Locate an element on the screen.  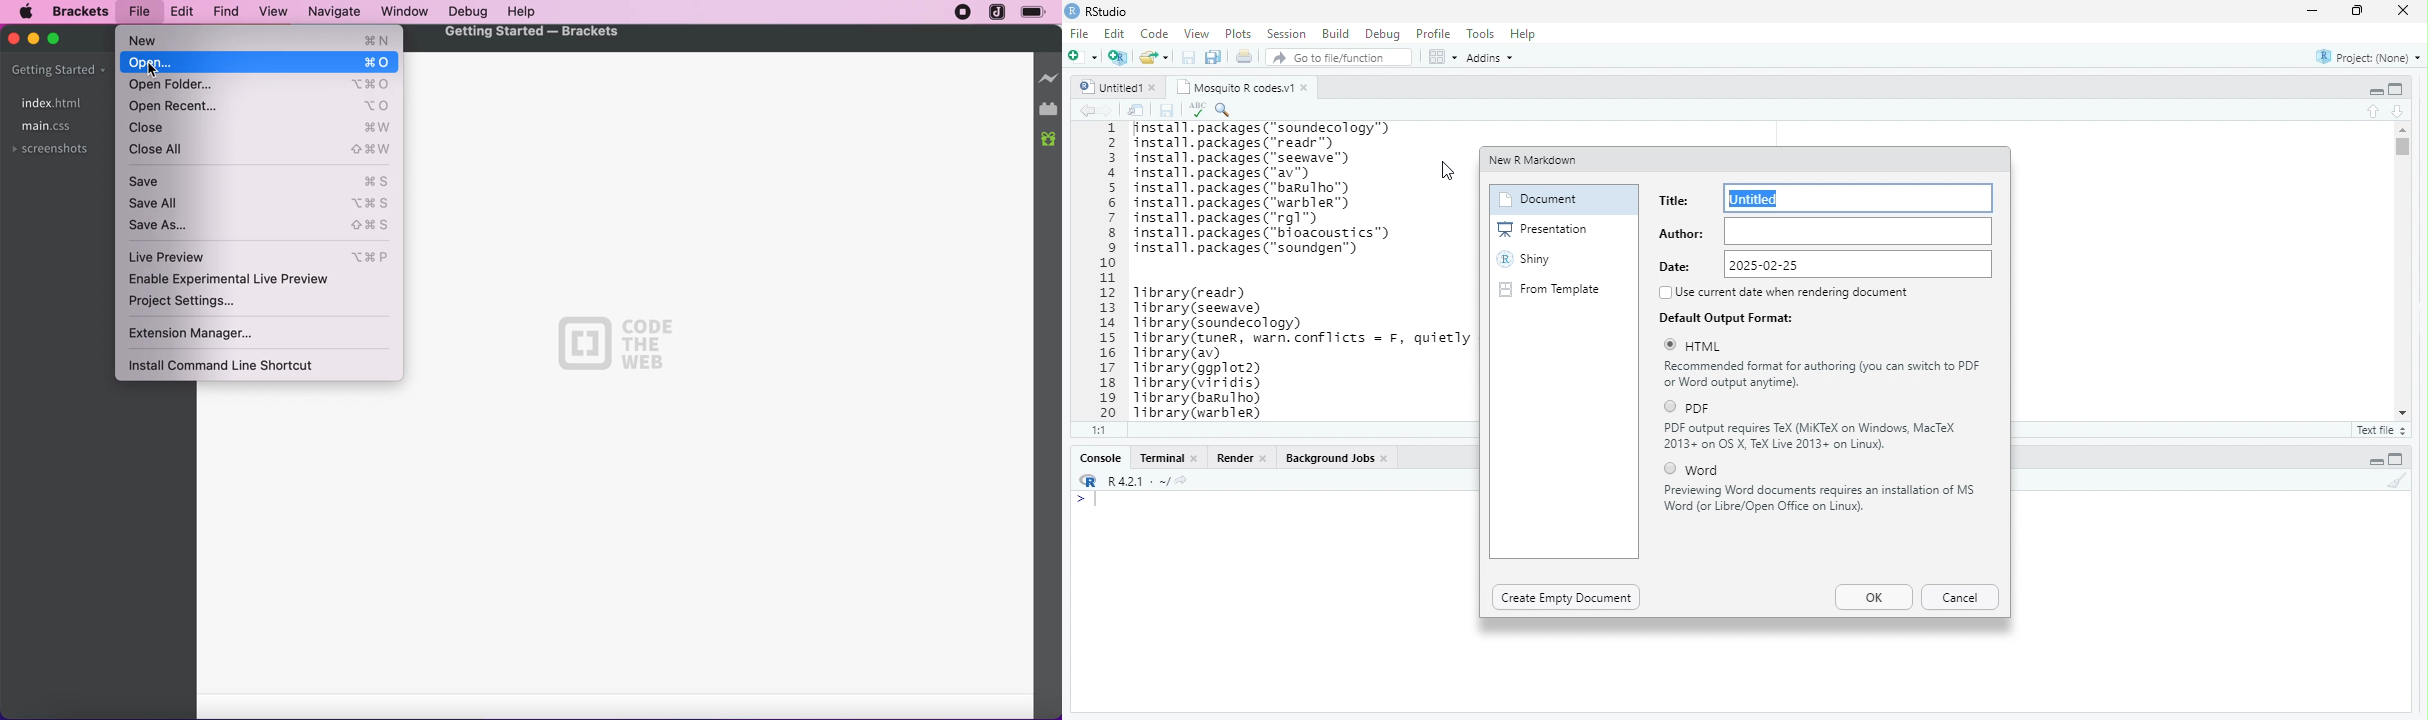
Default Output Format: is located at coordinates (1727, 318).